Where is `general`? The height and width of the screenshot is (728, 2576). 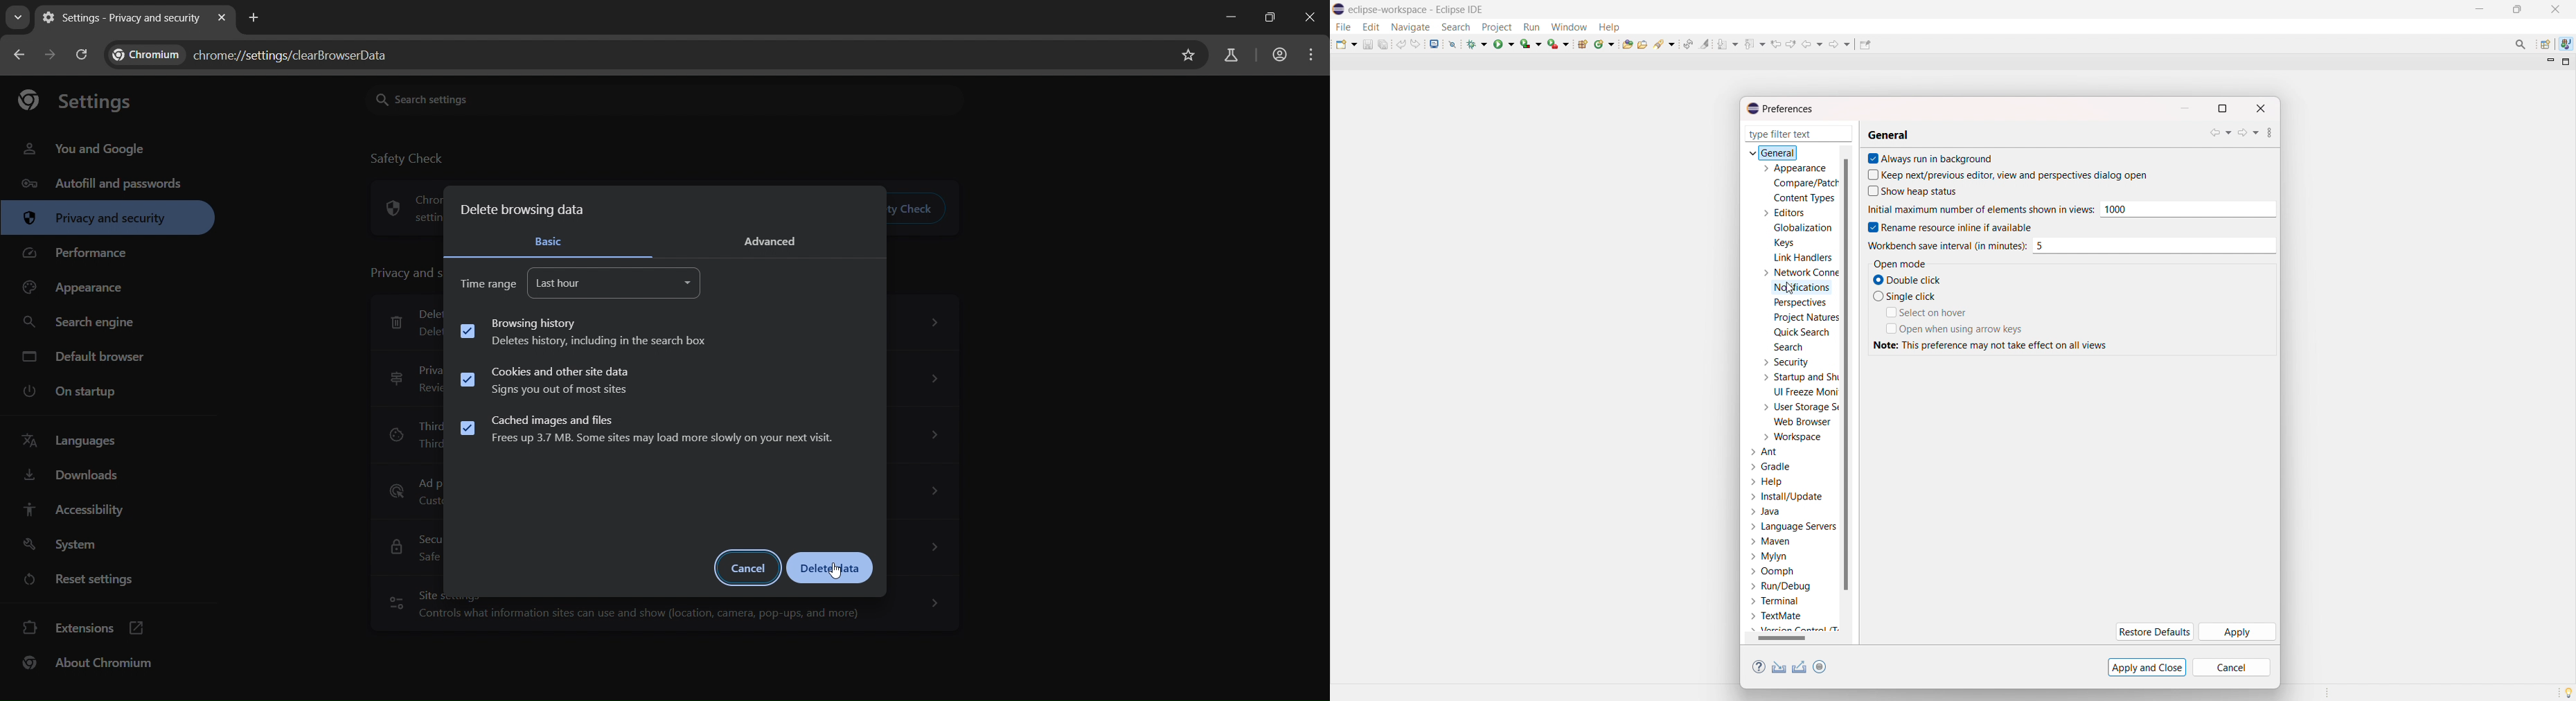 general is located at coordinates (1888, 136).